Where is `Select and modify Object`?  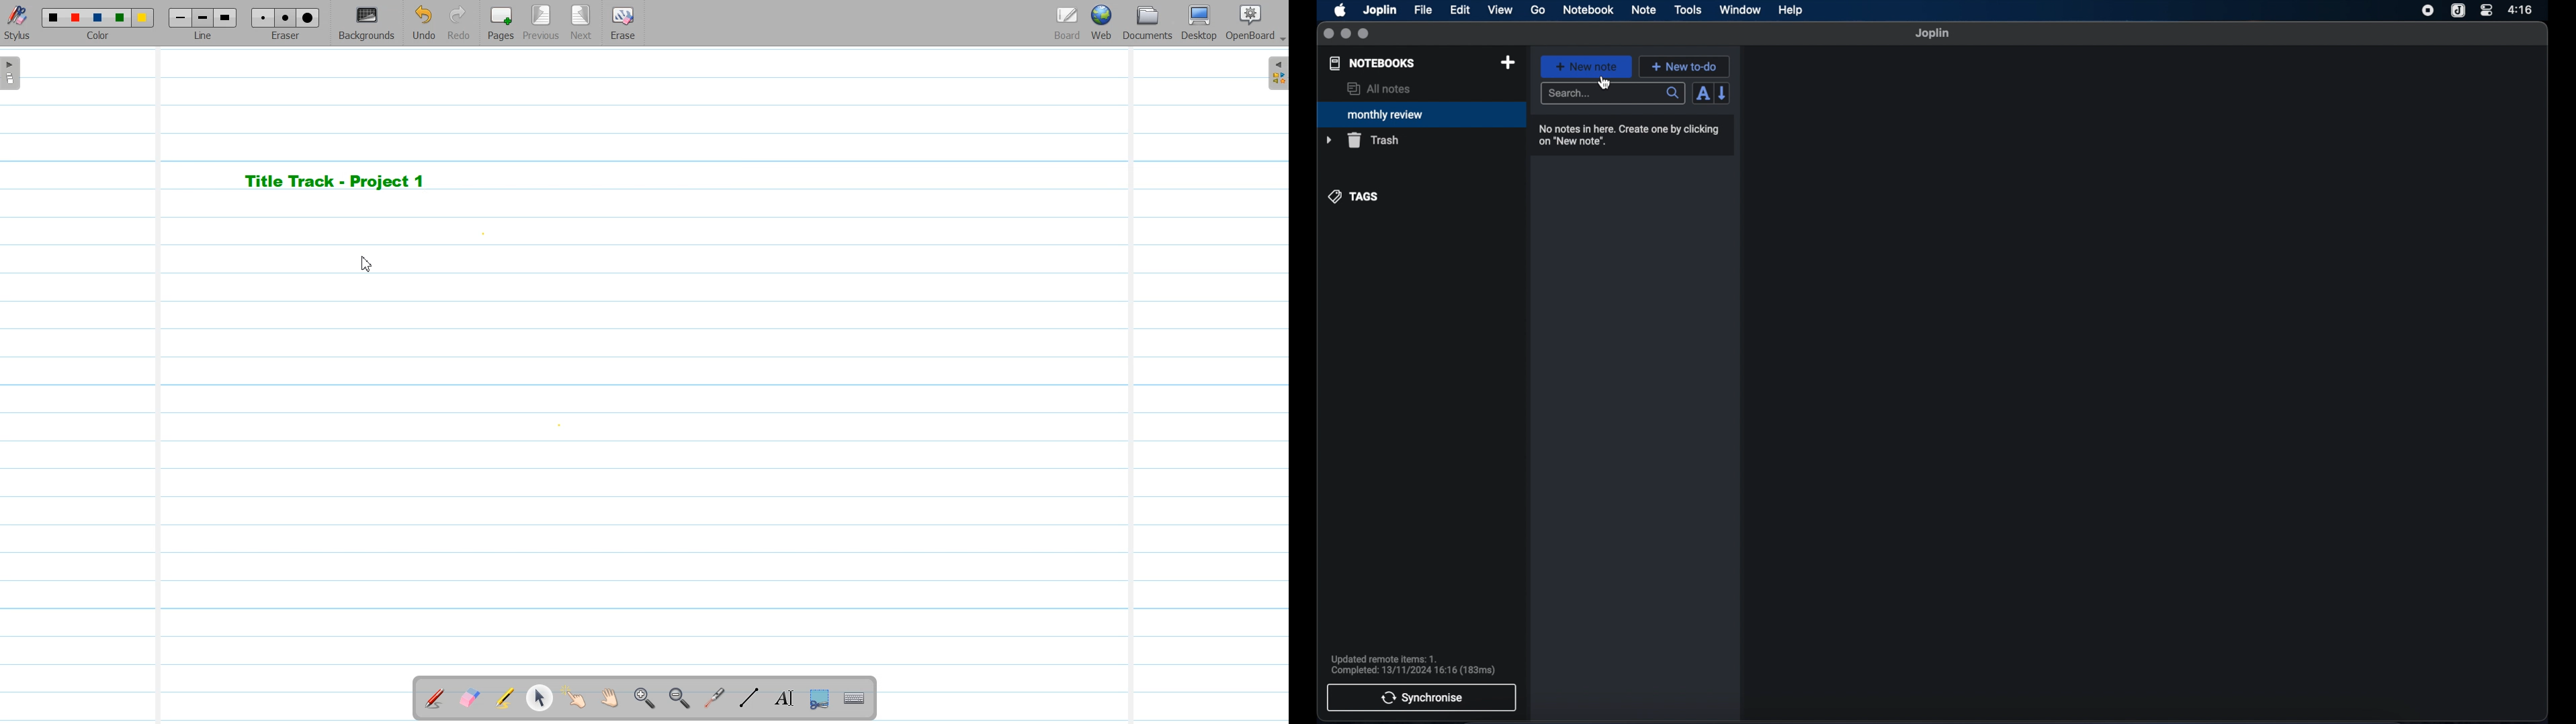
Select and modify Object is located at coordinates (540, 698).